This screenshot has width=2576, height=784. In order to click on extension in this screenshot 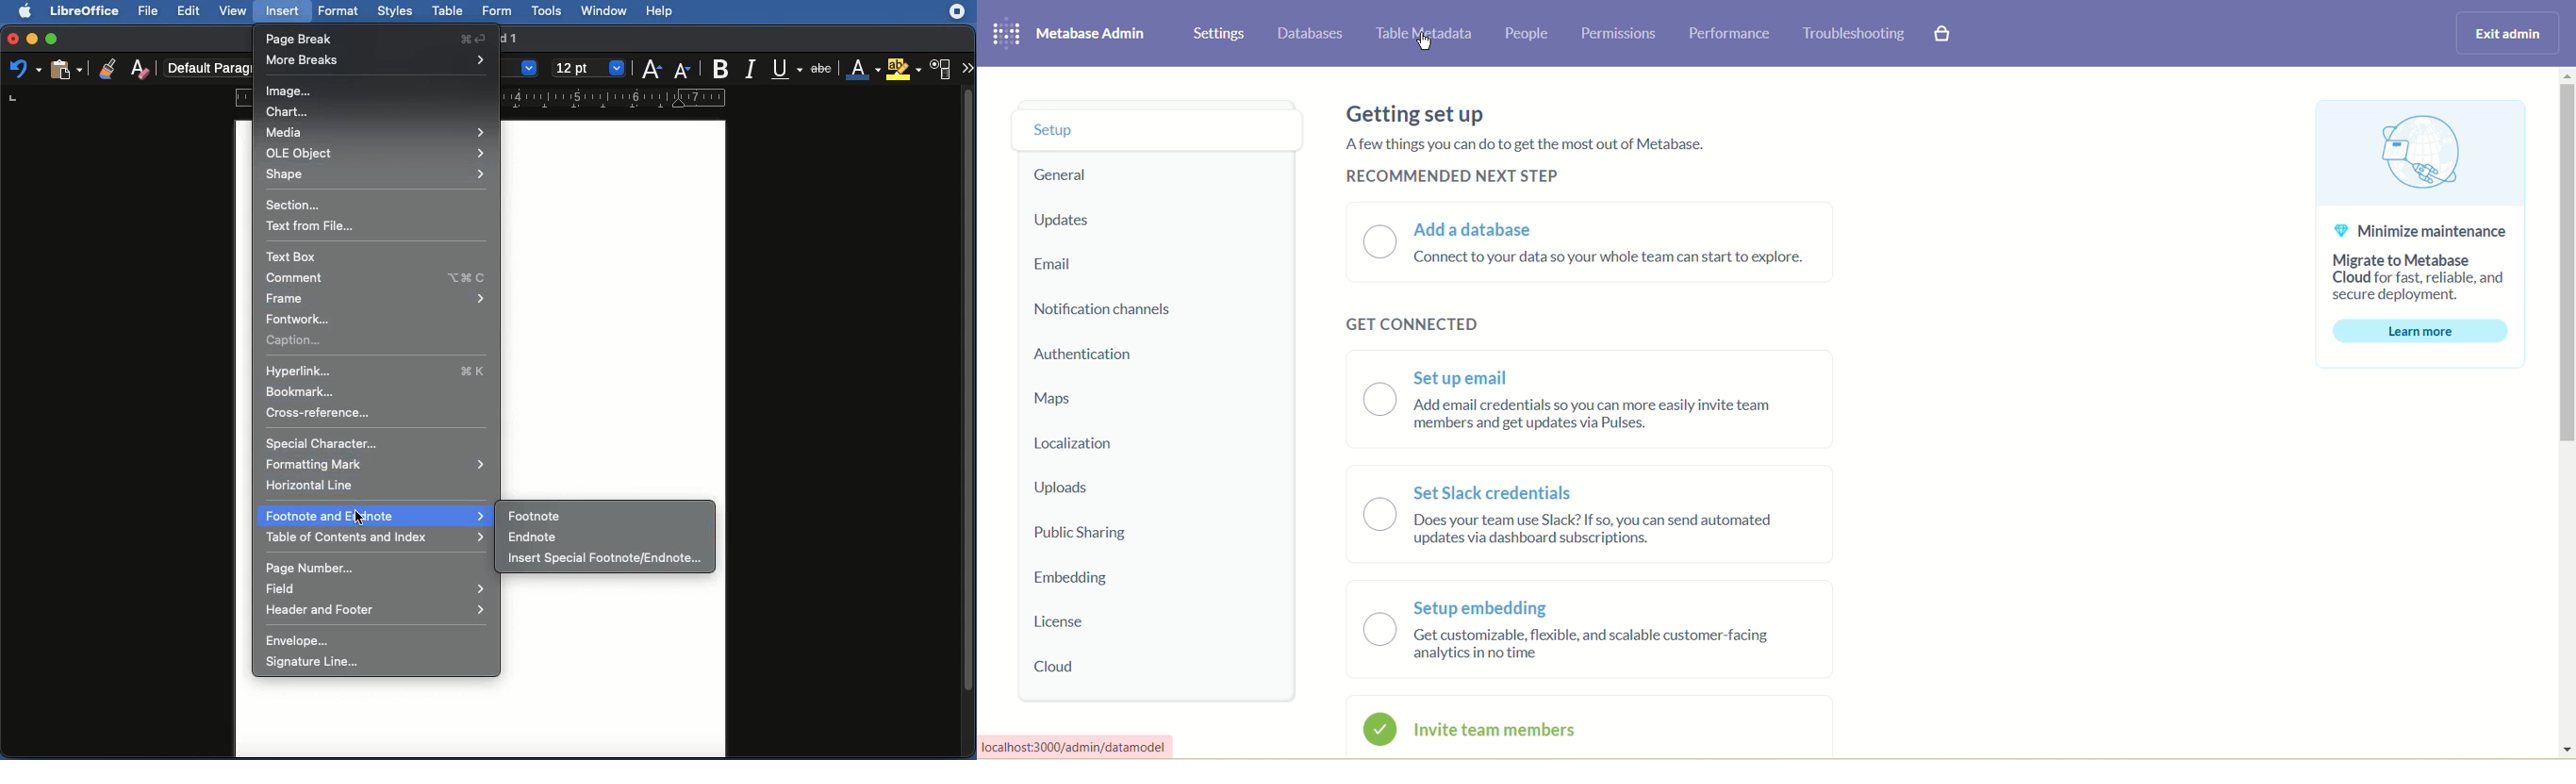, I will do `click(957, 12)`.